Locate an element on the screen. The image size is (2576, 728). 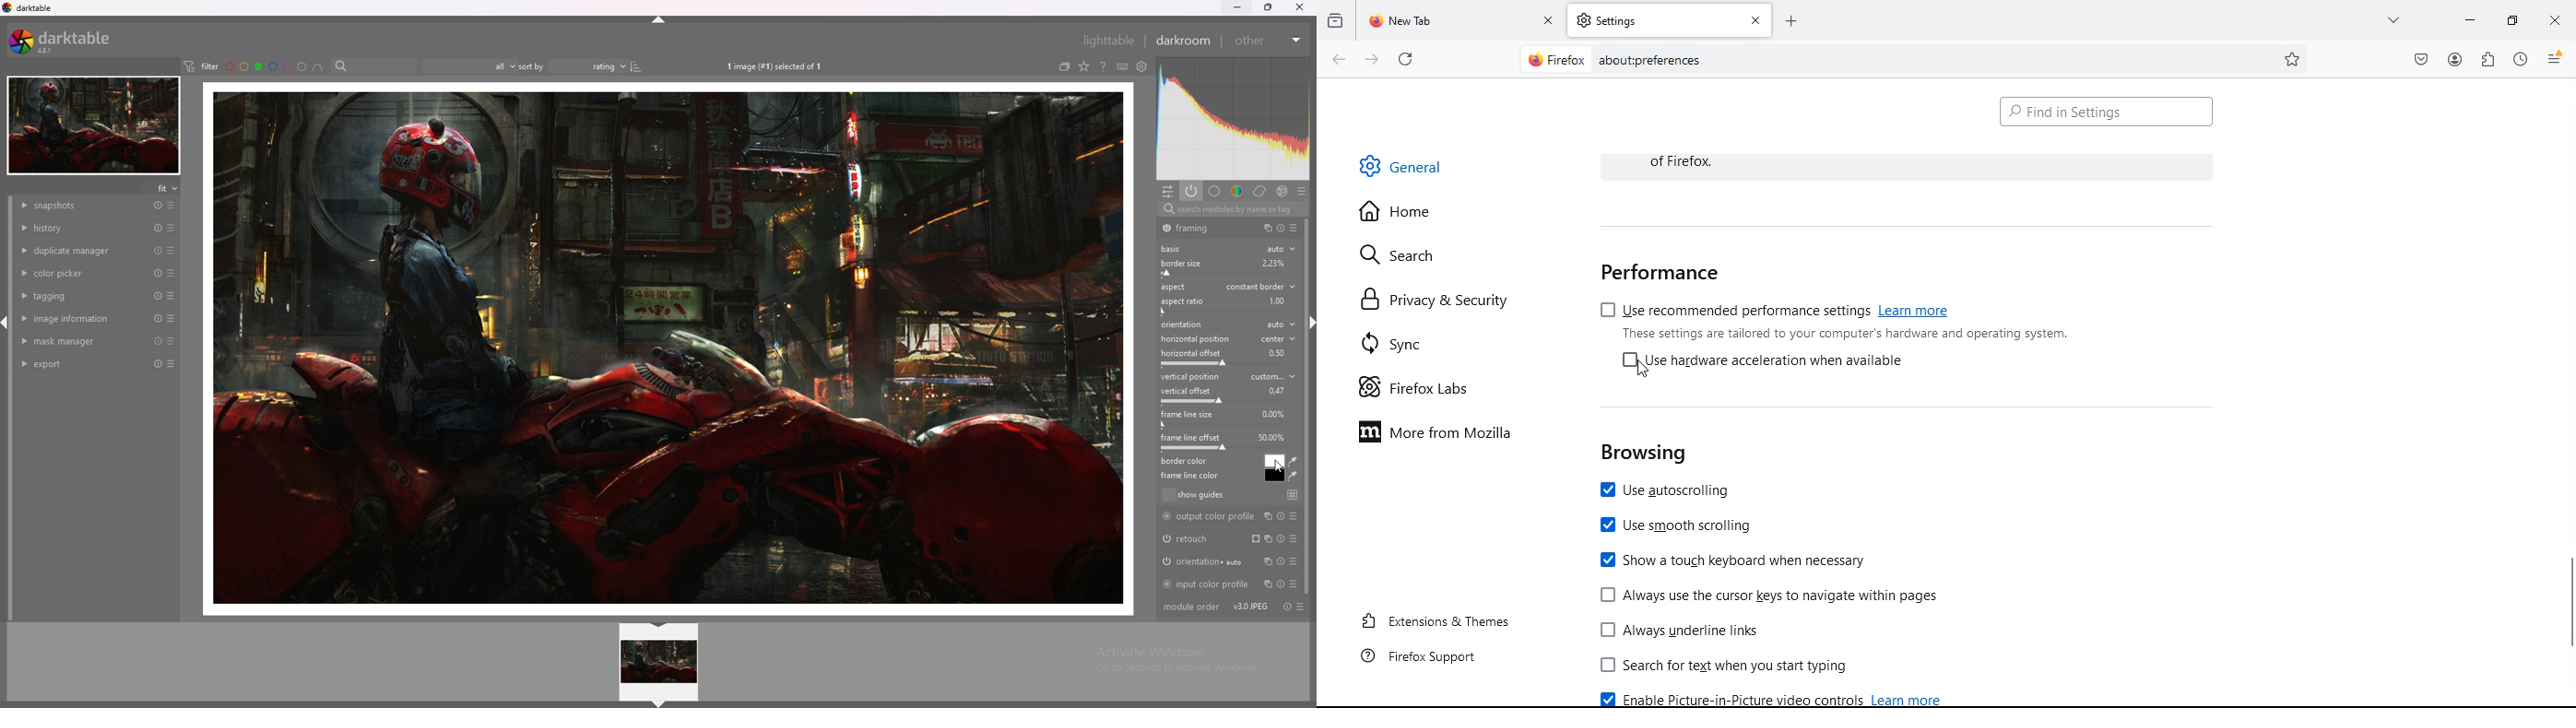
export is located at coordinates (81, 364).